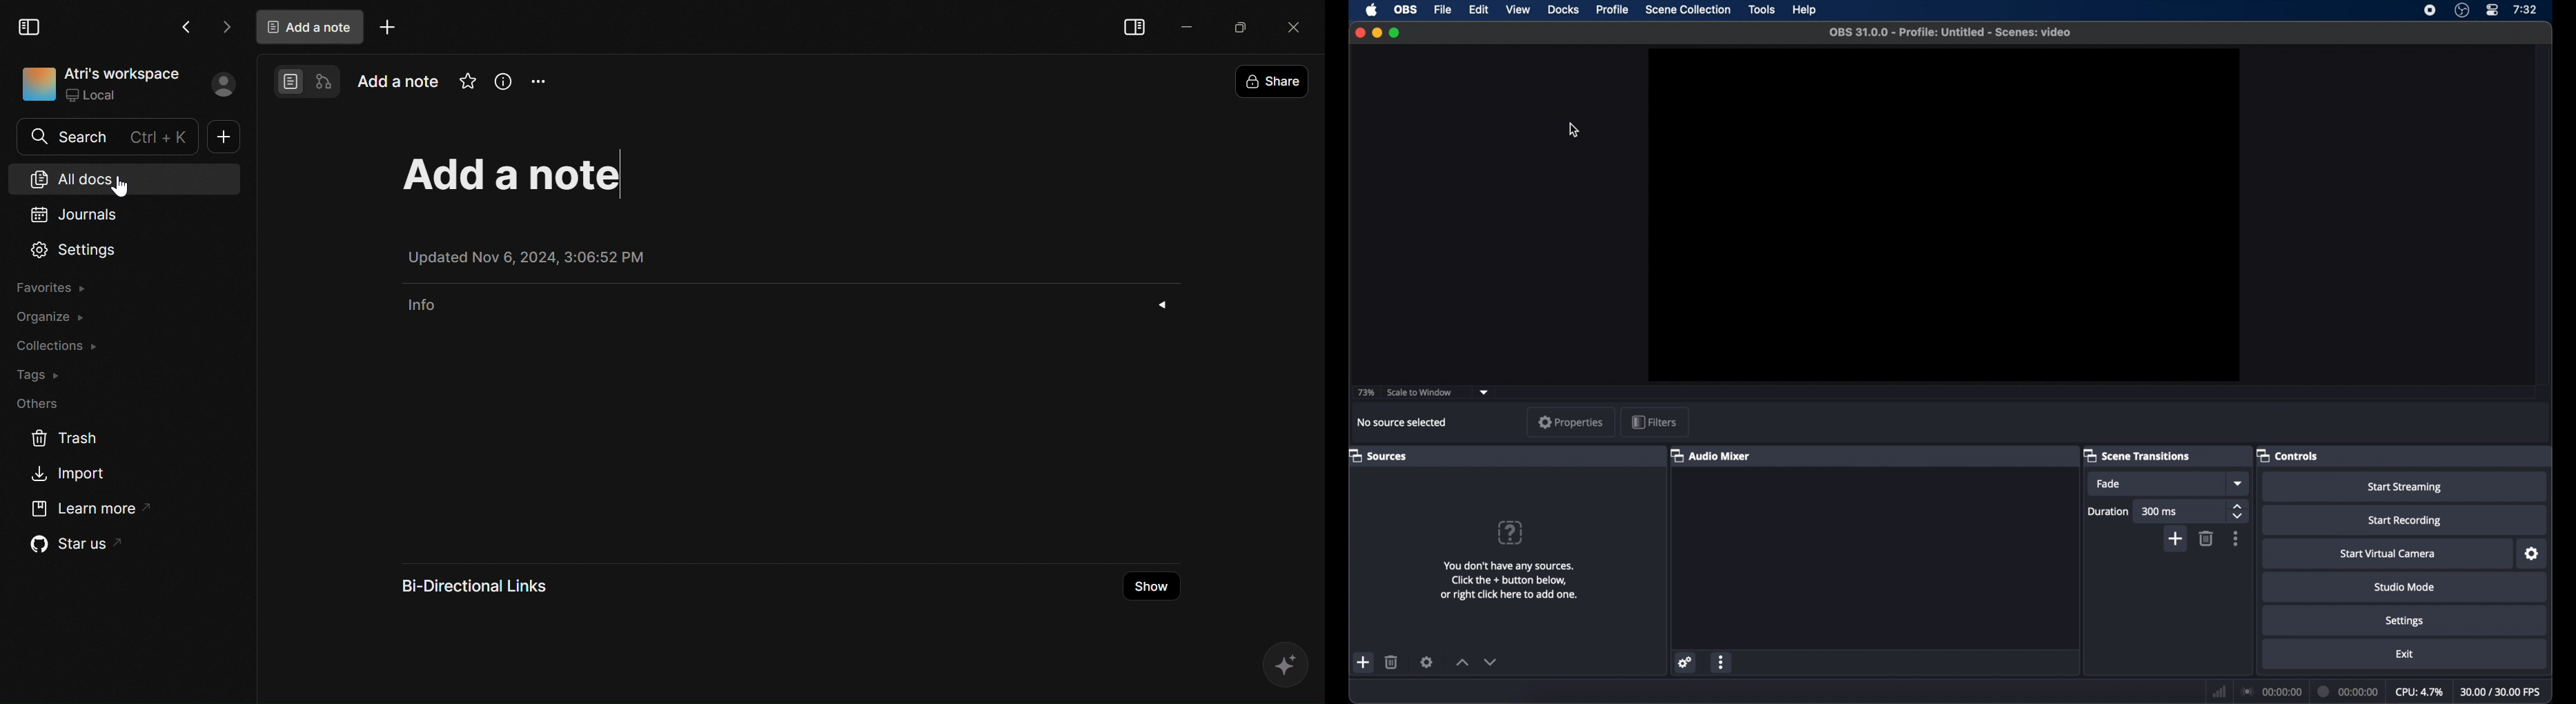 This screenshot has height=728, width=2576. I want to click on obs studio, so click(2462, 10).